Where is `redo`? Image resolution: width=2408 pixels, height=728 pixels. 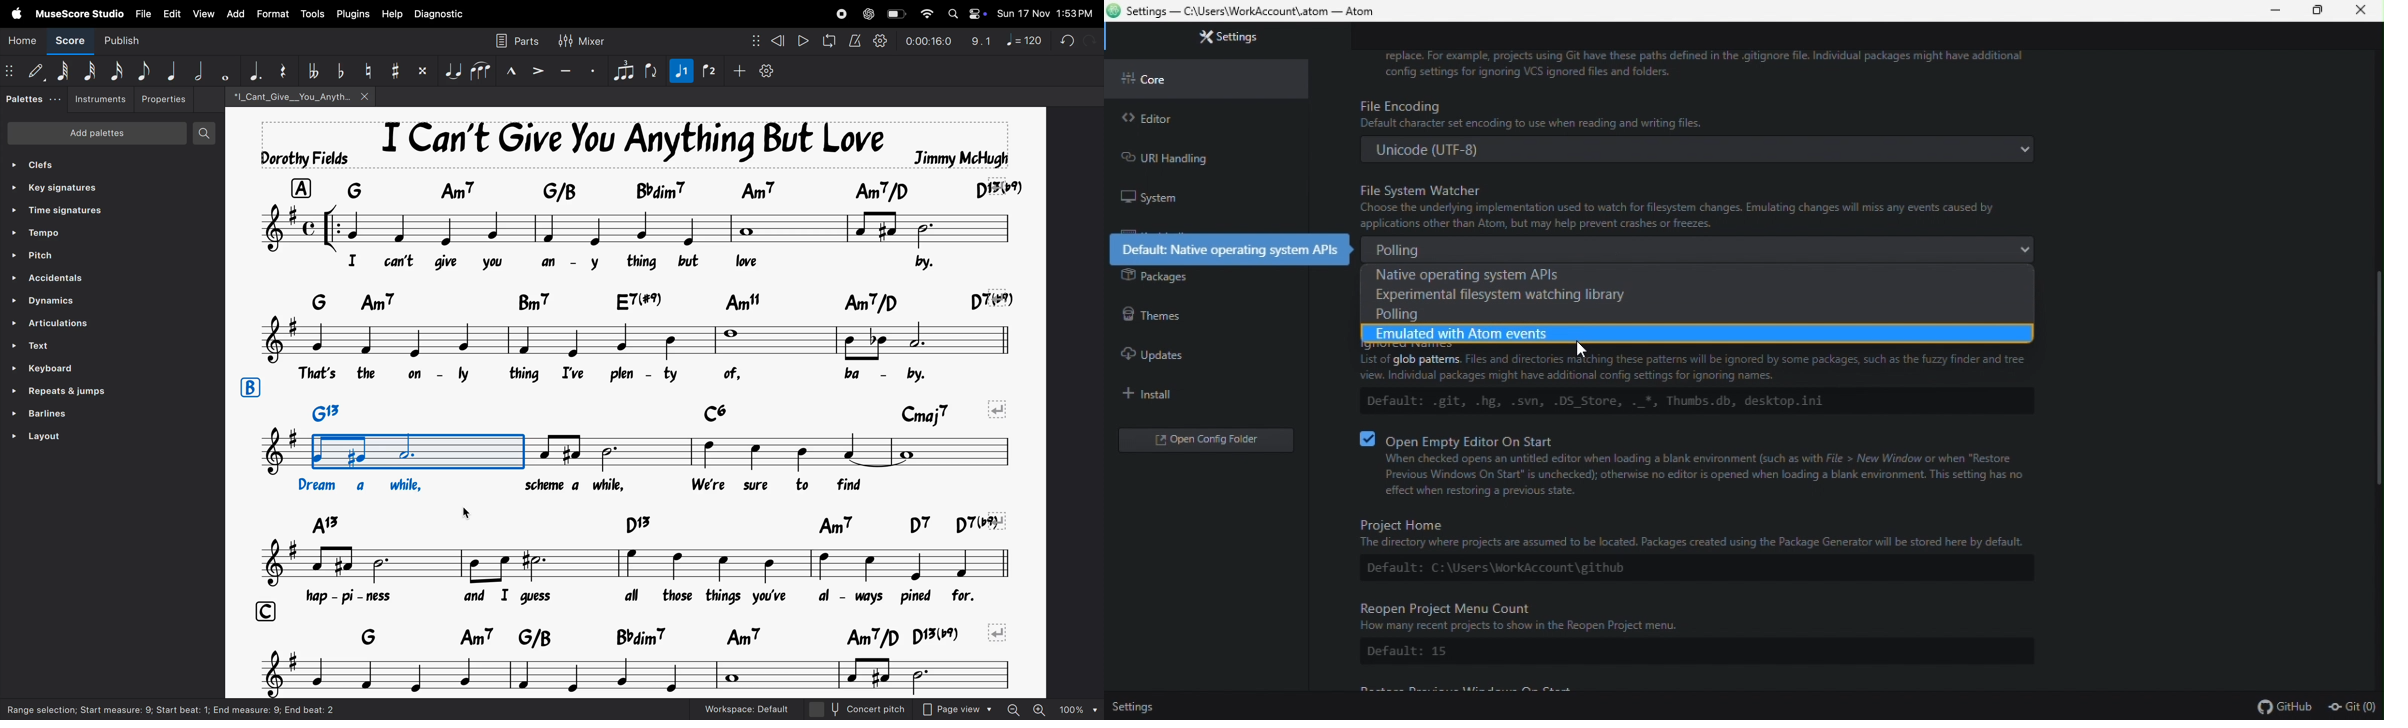 redo is located at coordinates (1091, 37).